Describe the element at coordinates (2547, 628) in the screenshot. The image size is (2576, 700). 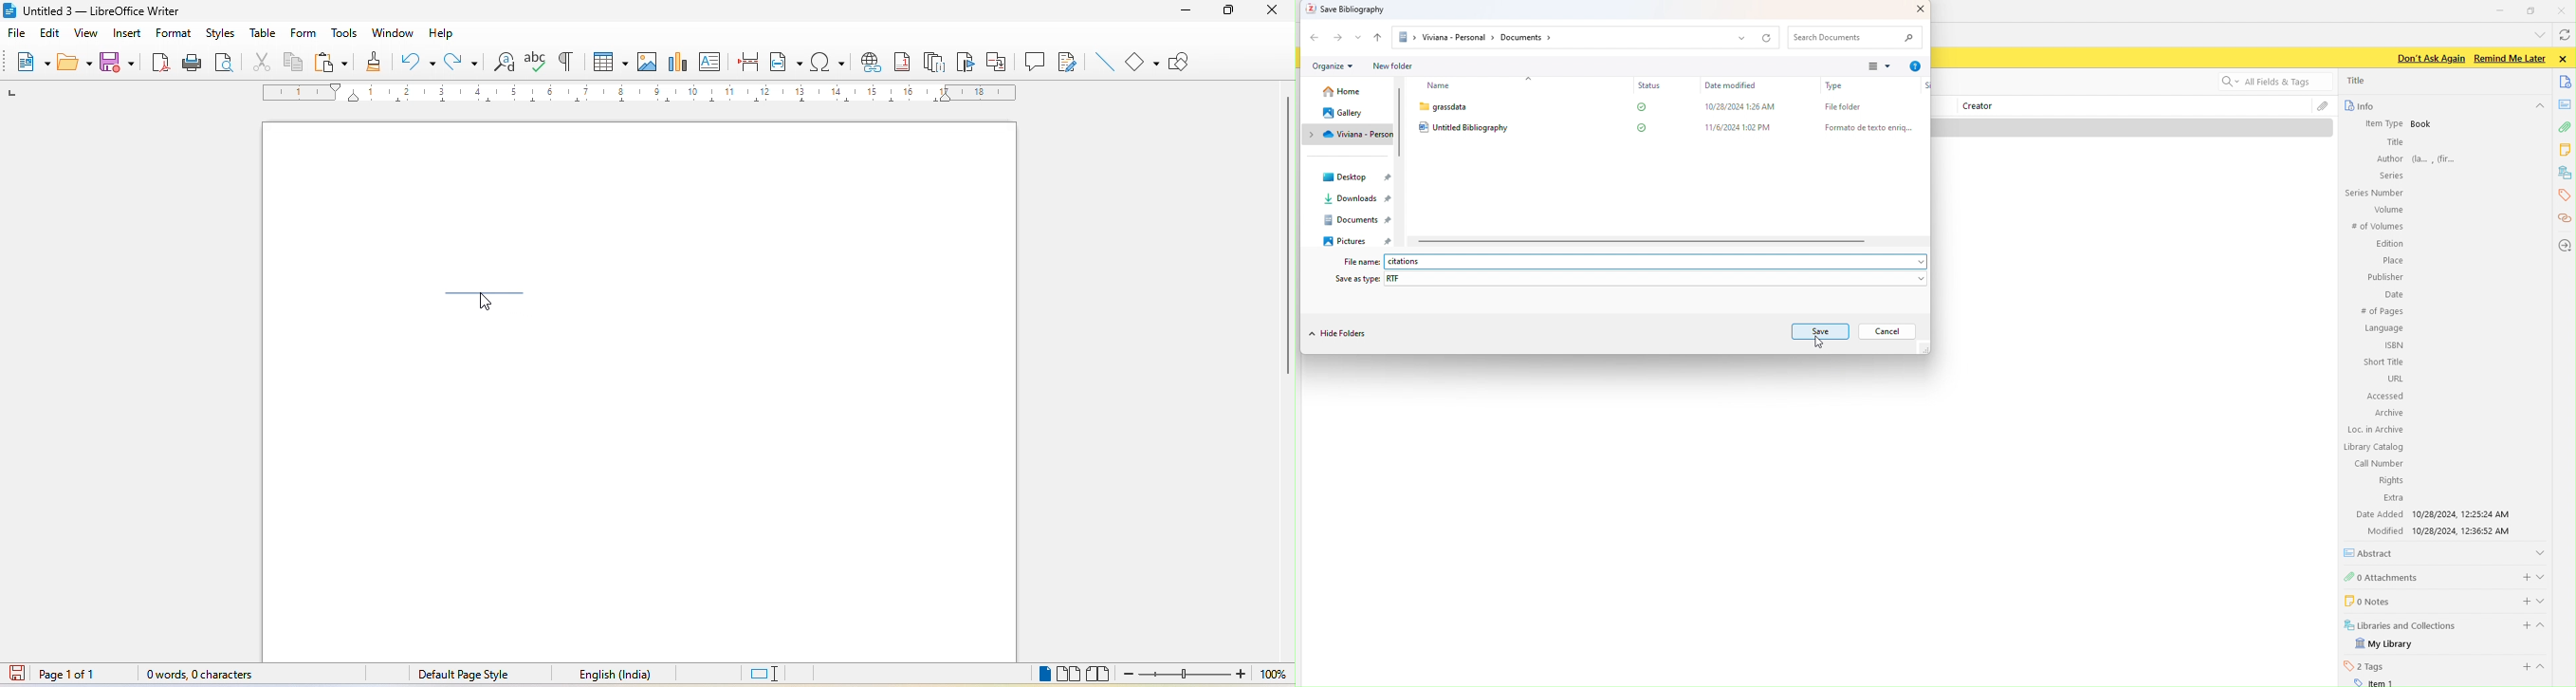
I see `hide` at that location.